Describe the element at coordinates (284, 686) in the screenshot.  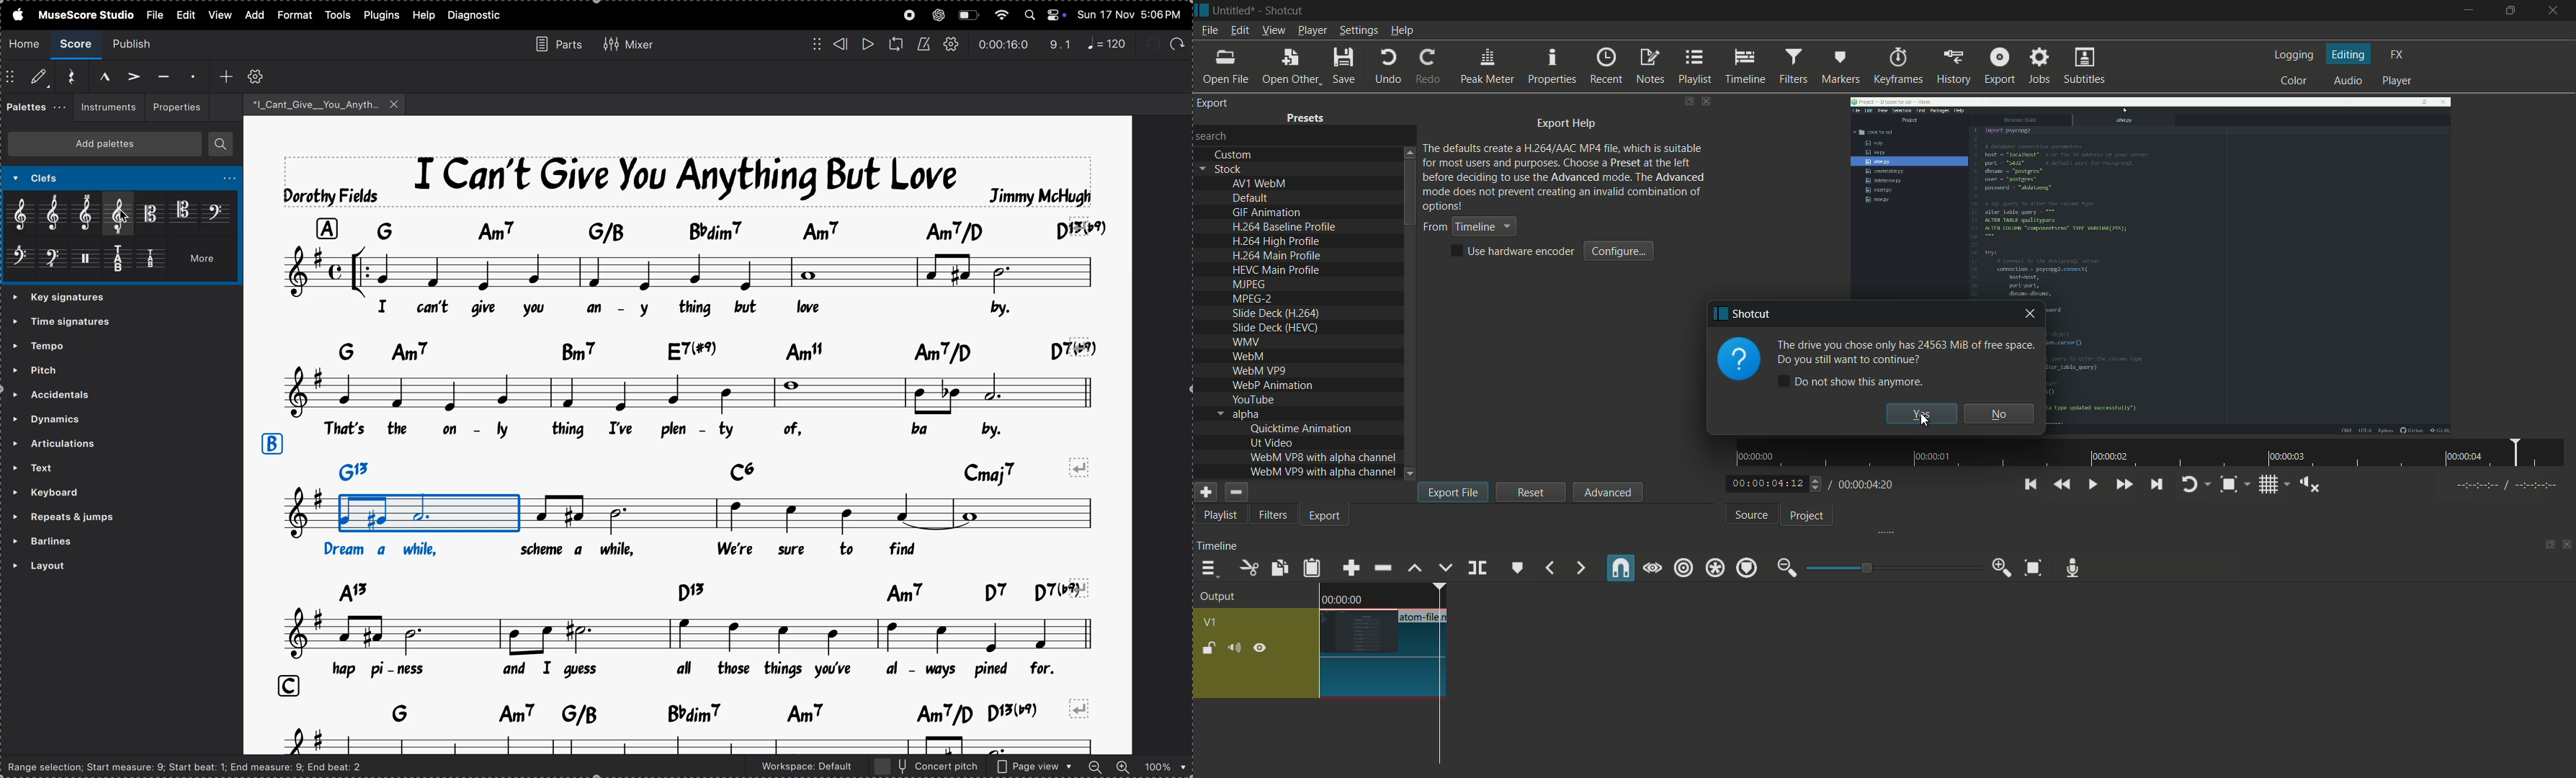
I see `row` at that location.